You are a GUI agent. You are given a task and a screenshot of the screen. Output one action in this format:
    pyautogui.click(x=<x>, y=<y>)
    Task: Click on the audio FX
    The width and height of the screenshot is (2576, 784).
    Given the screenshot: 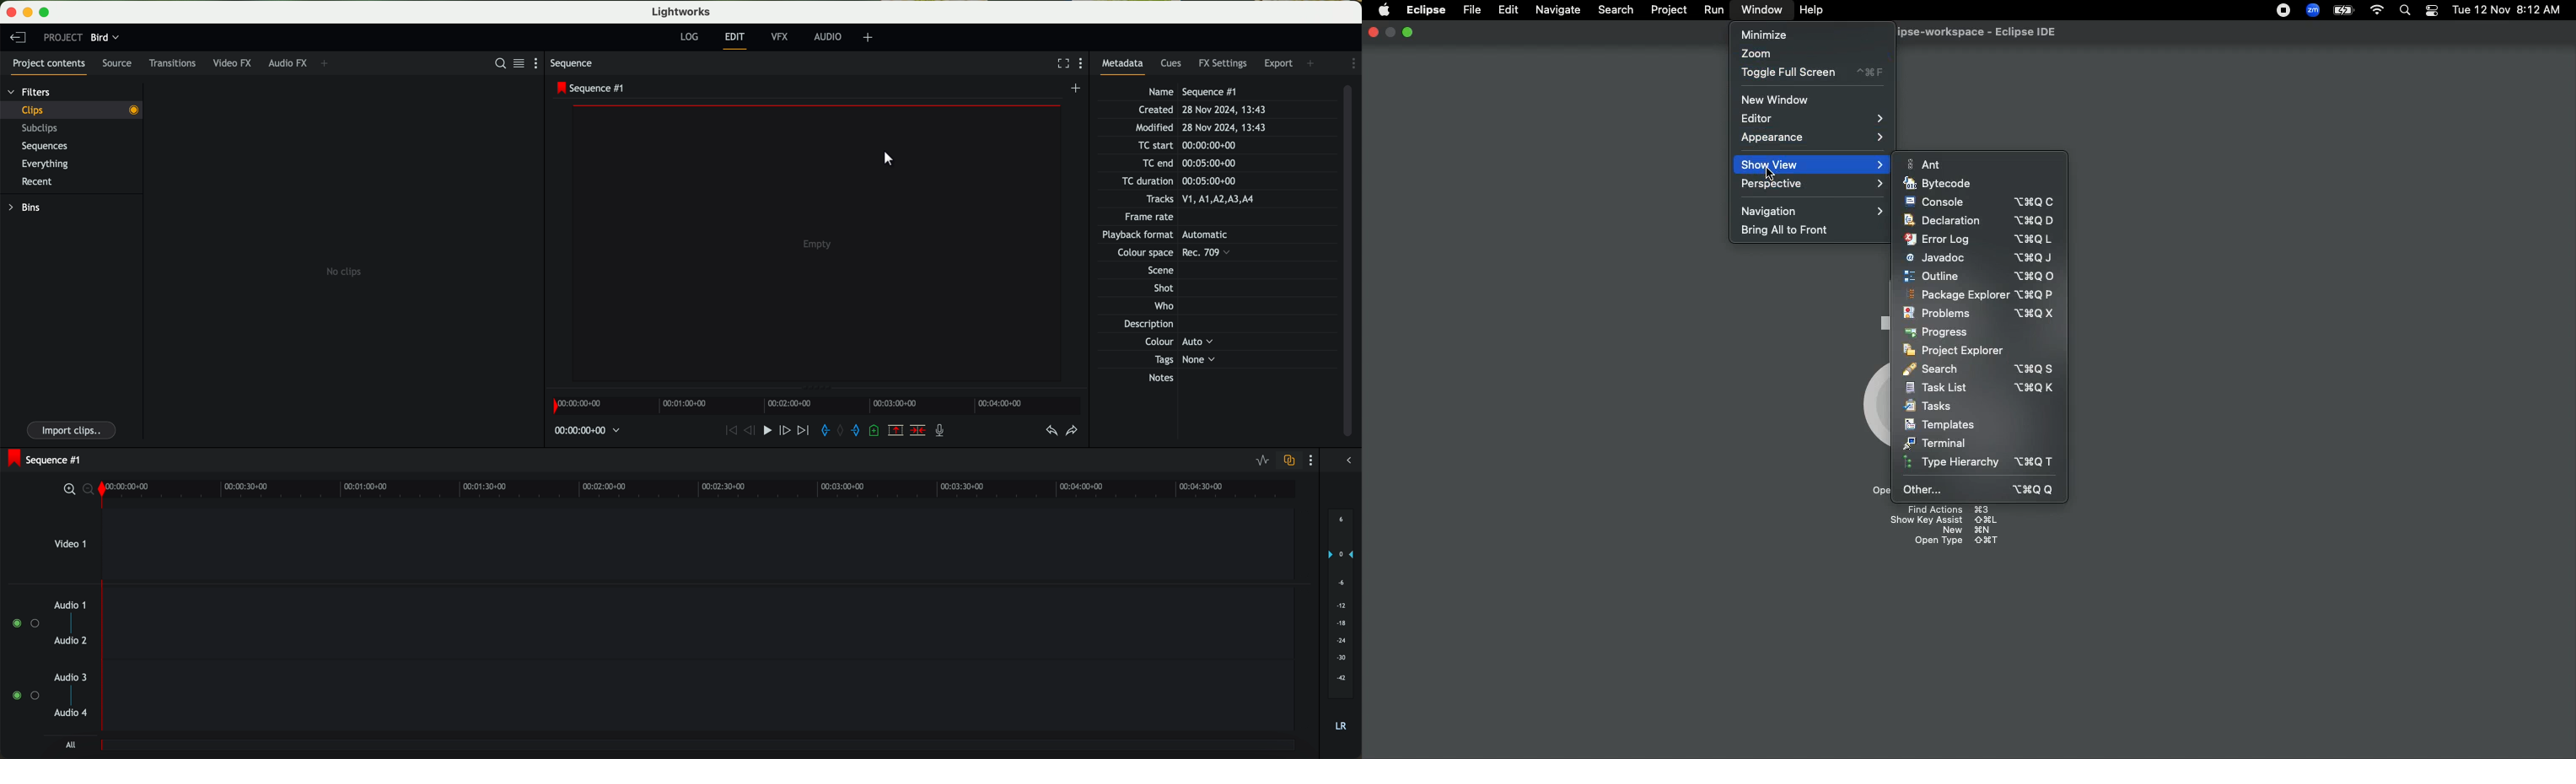 What is the action you would take?
    pyautogui.click(x=289, y=61)
    